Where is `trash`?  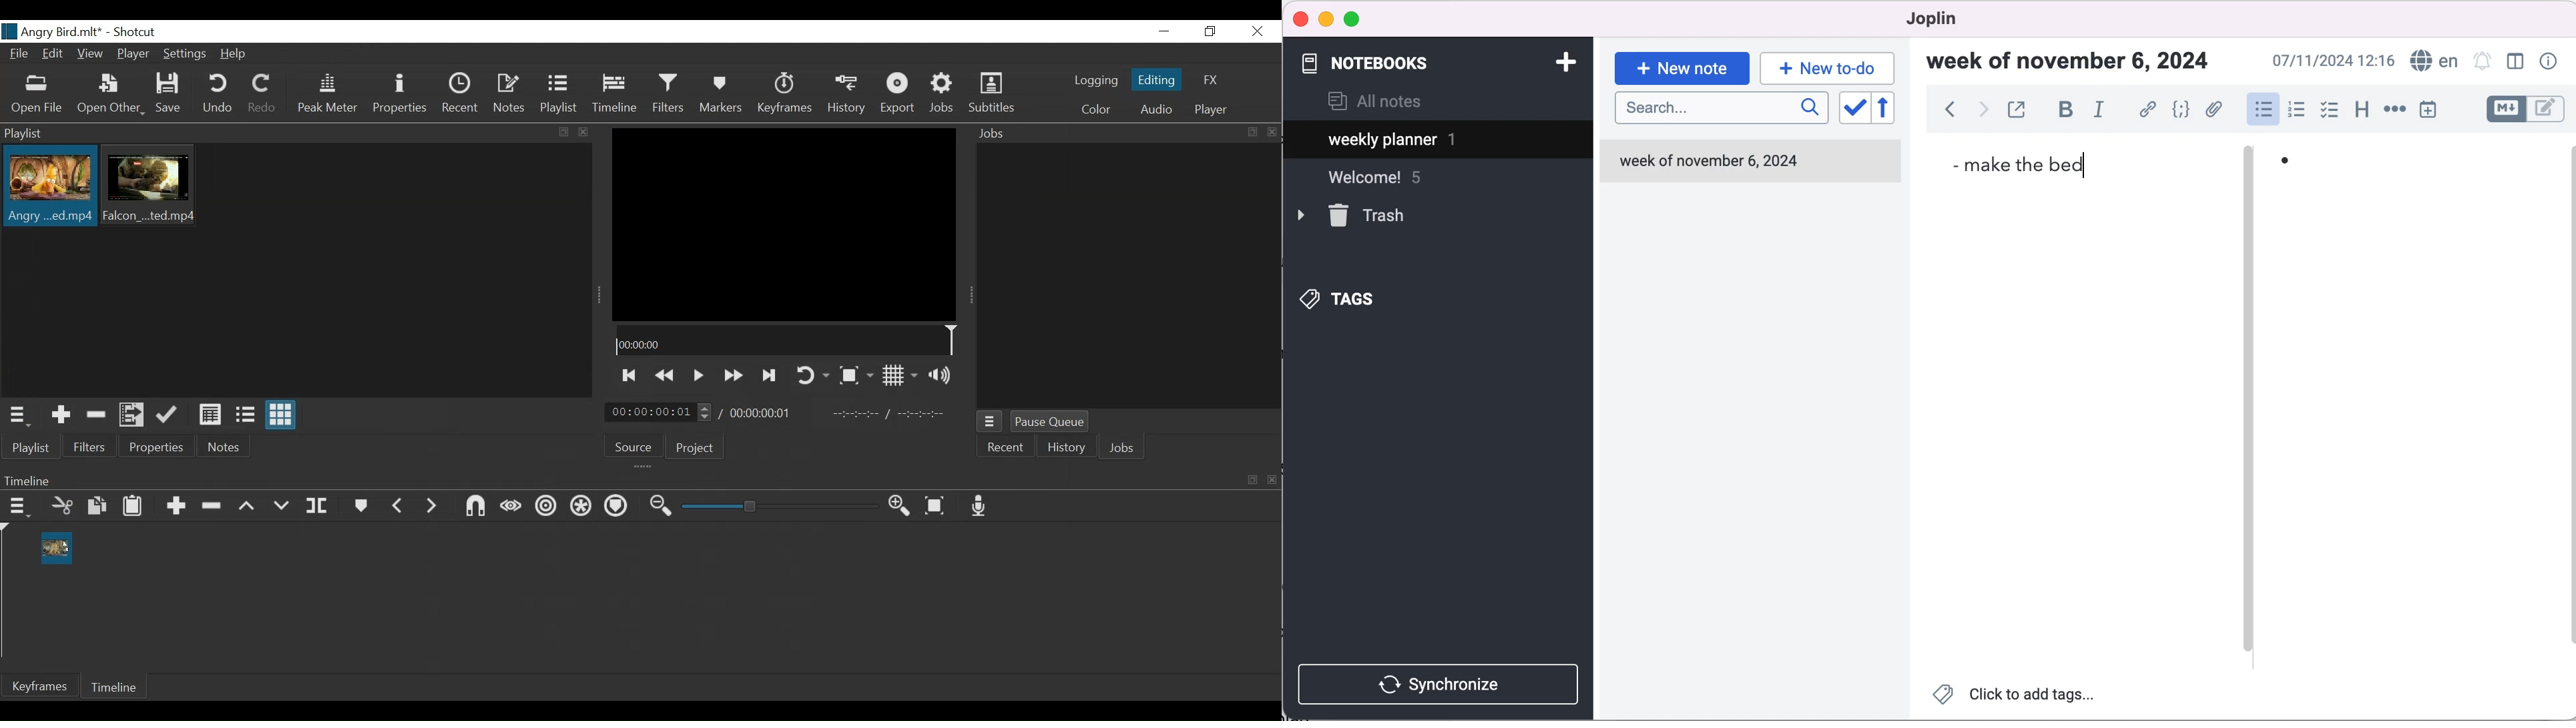
trash is located at coordinates (1371, 216).